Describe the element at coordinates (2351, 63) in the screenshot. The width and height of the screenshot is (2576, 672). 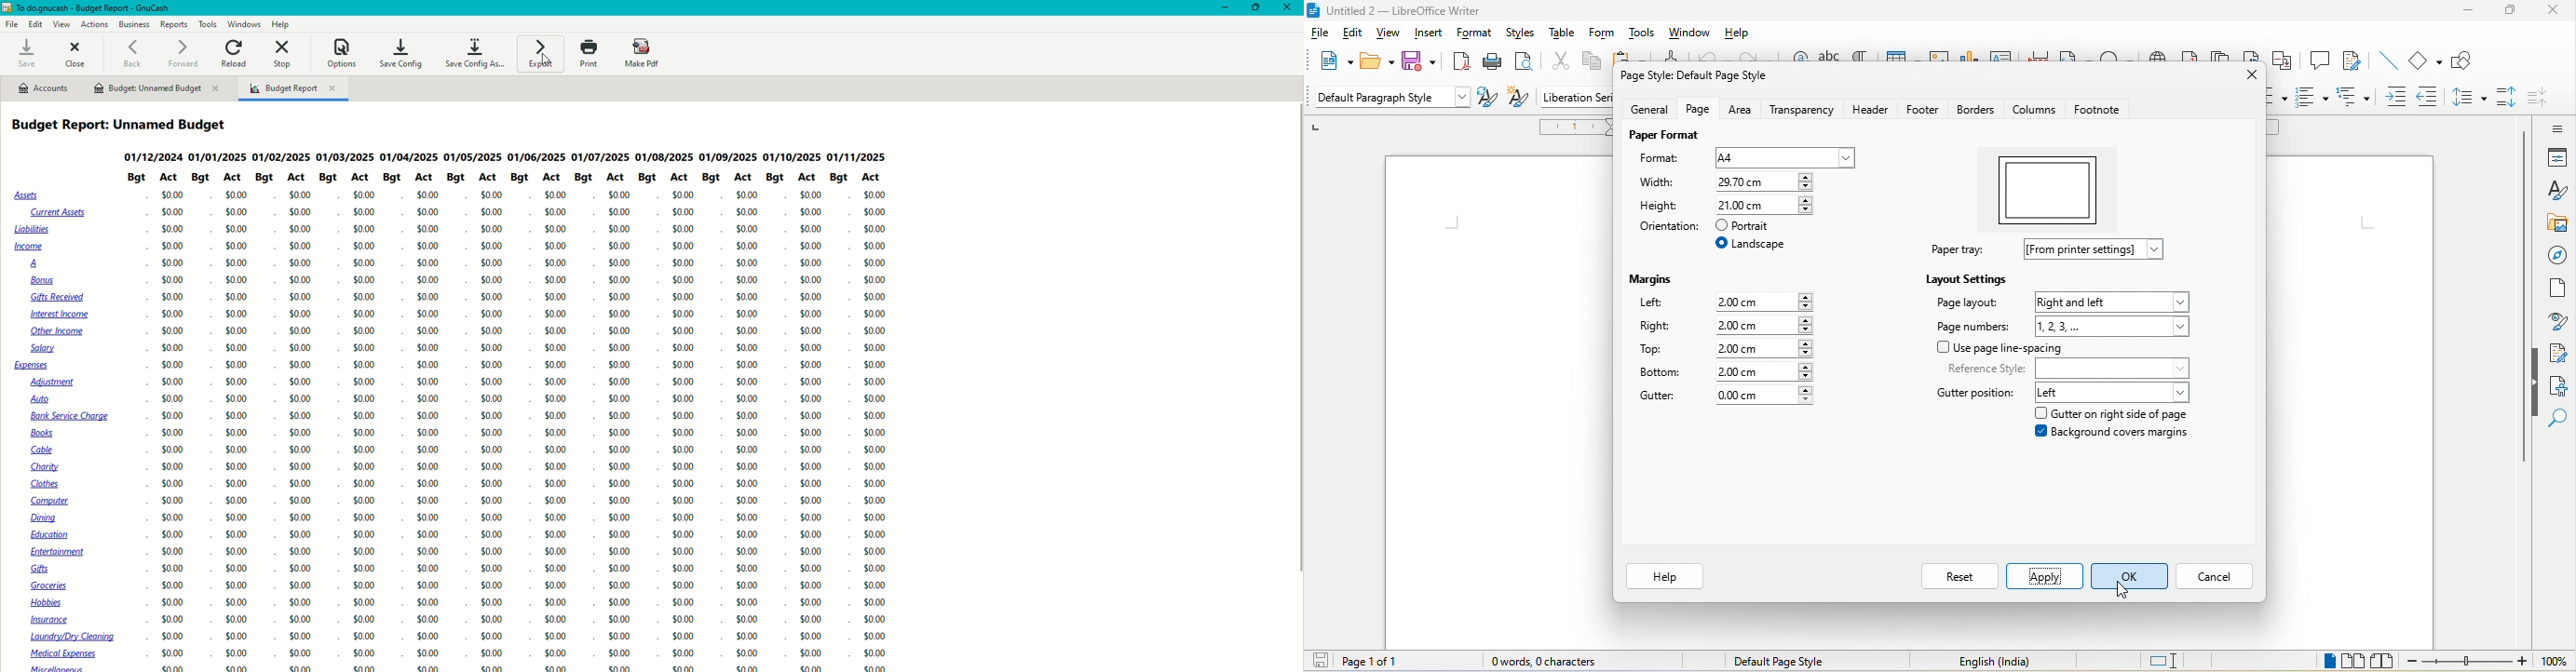
I see `track change functions` at that location.